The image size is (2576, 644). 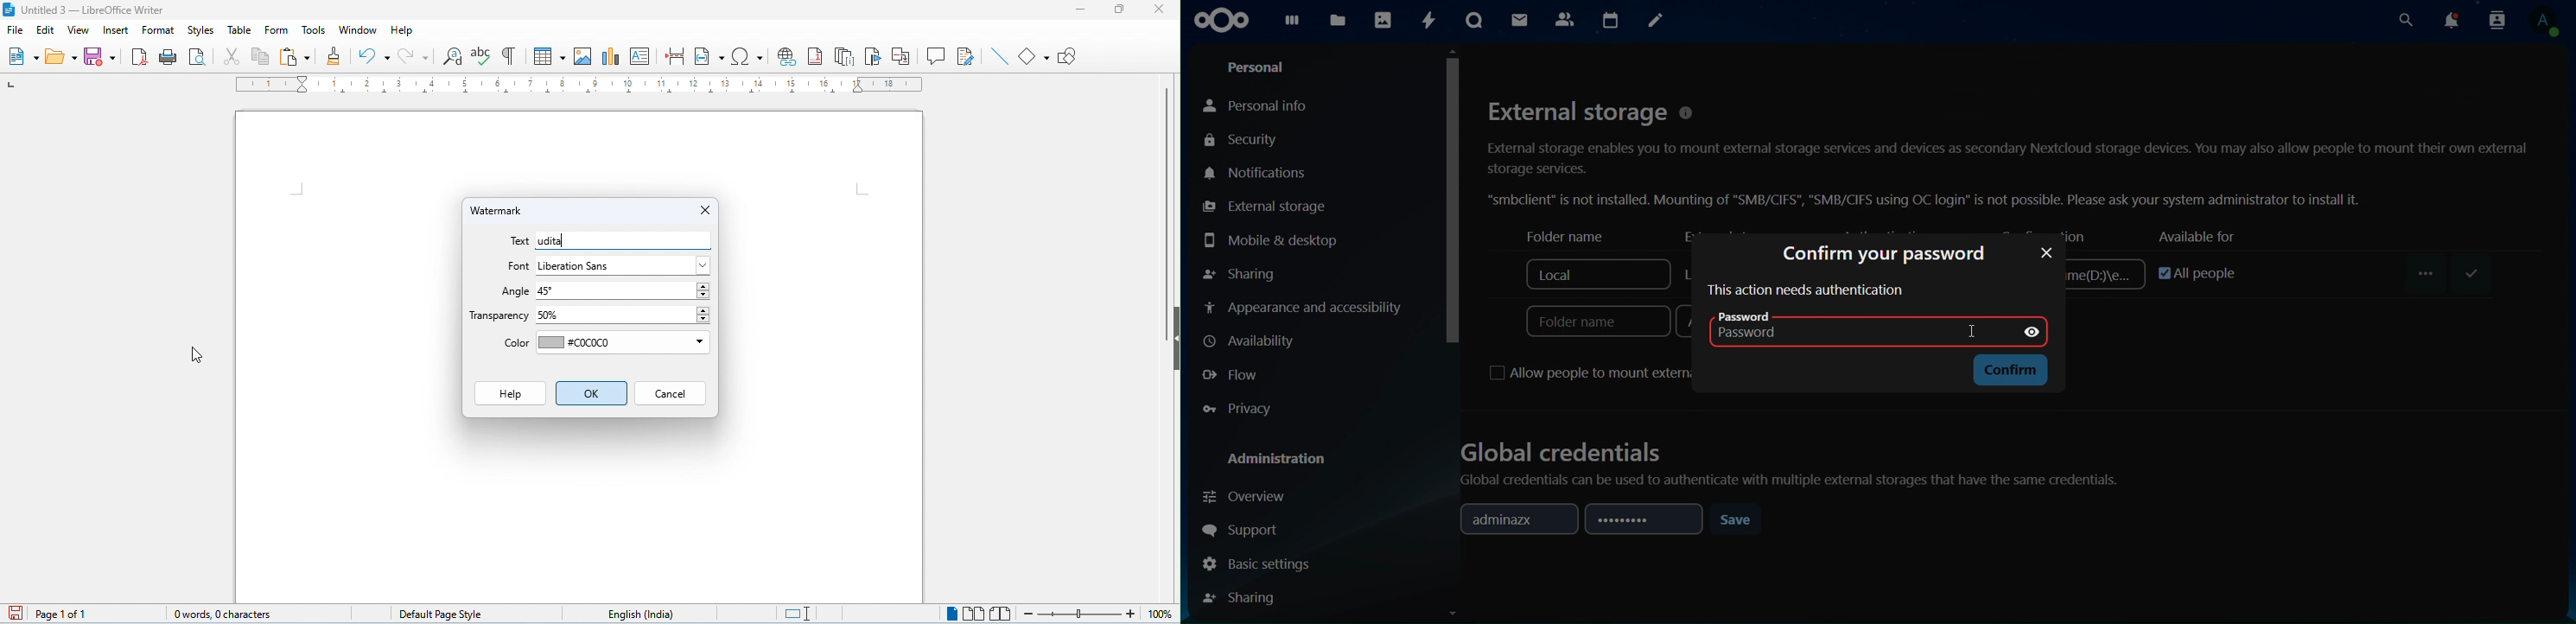 What do you see at coordinates (626, 315) in the screenshot?
I see `select transparency` at bounding box center [626, 315].